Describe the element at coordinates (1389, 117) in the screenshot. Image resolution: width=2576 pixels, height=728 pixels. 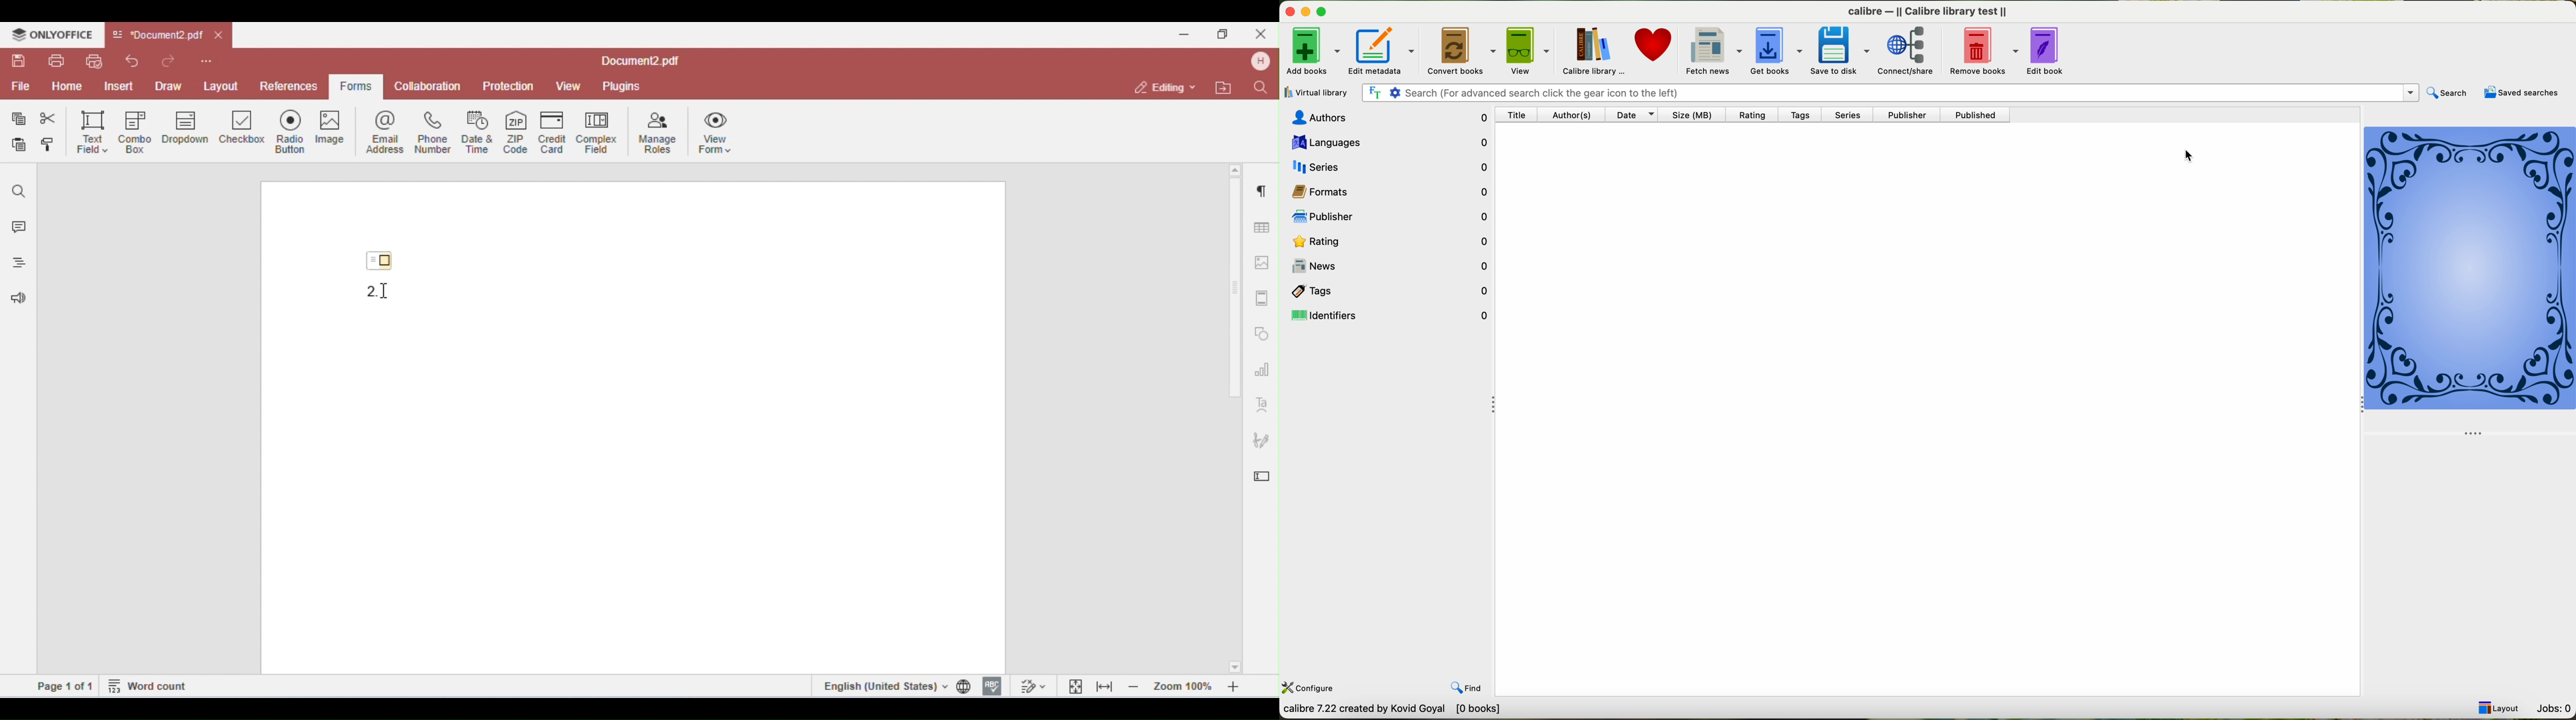
I see `authors` at that location.